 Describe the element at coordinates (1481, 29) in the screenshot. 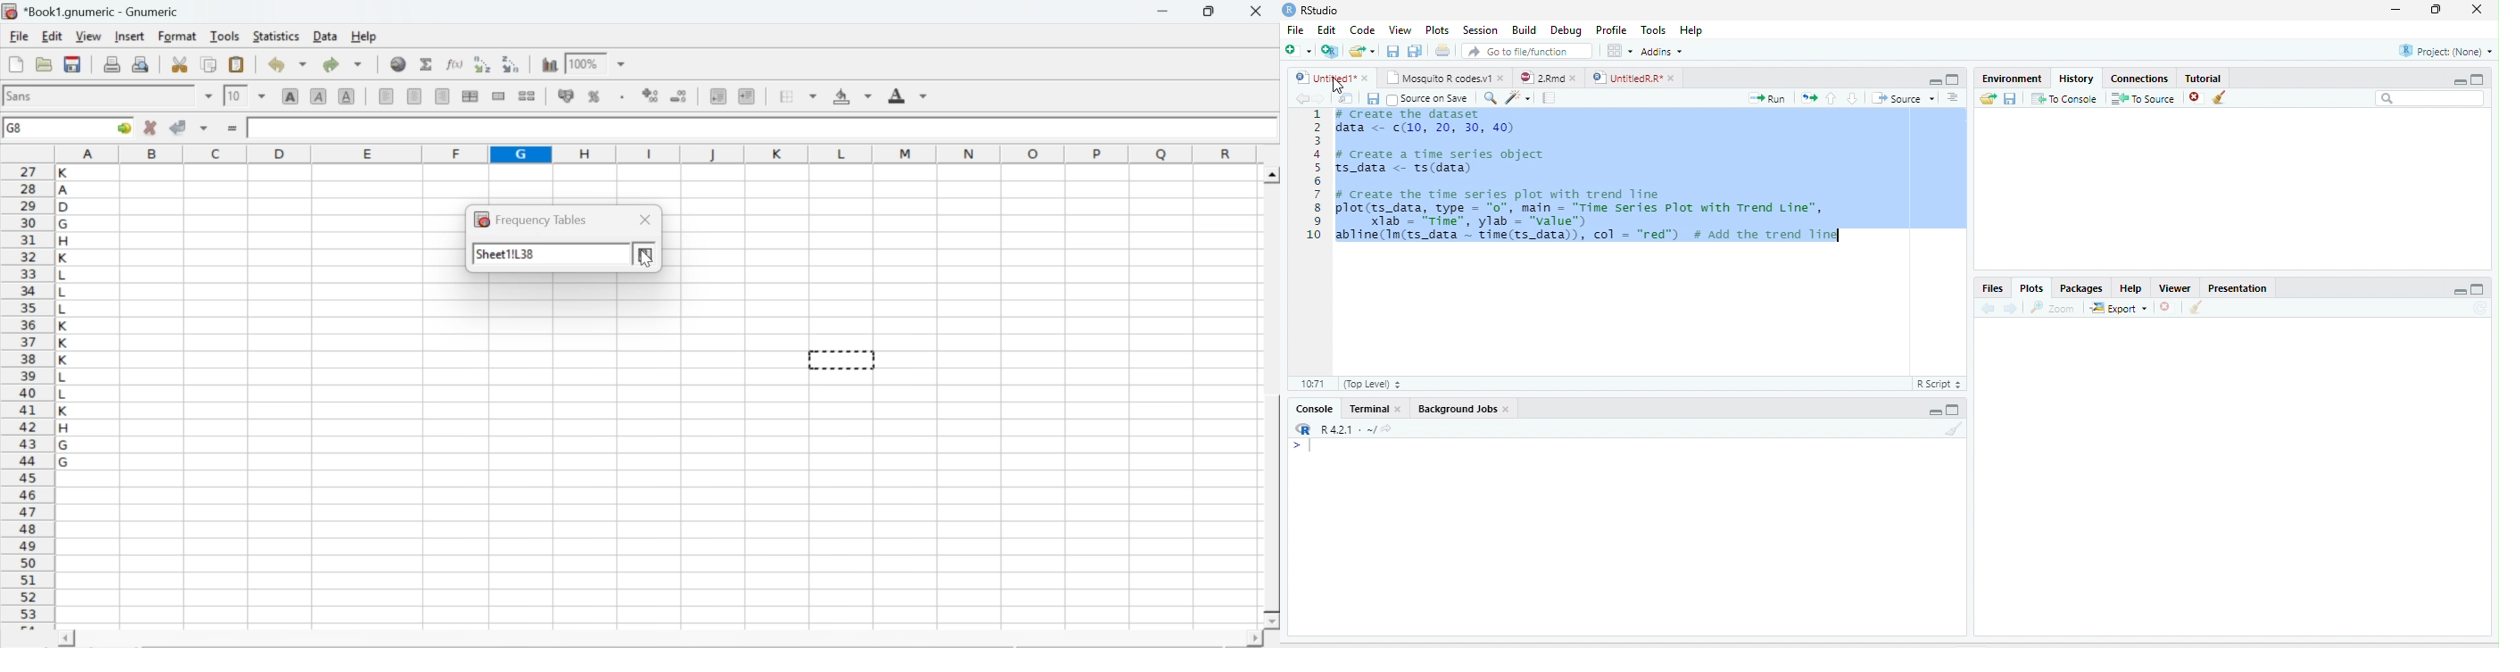

I see `Session` at that location.